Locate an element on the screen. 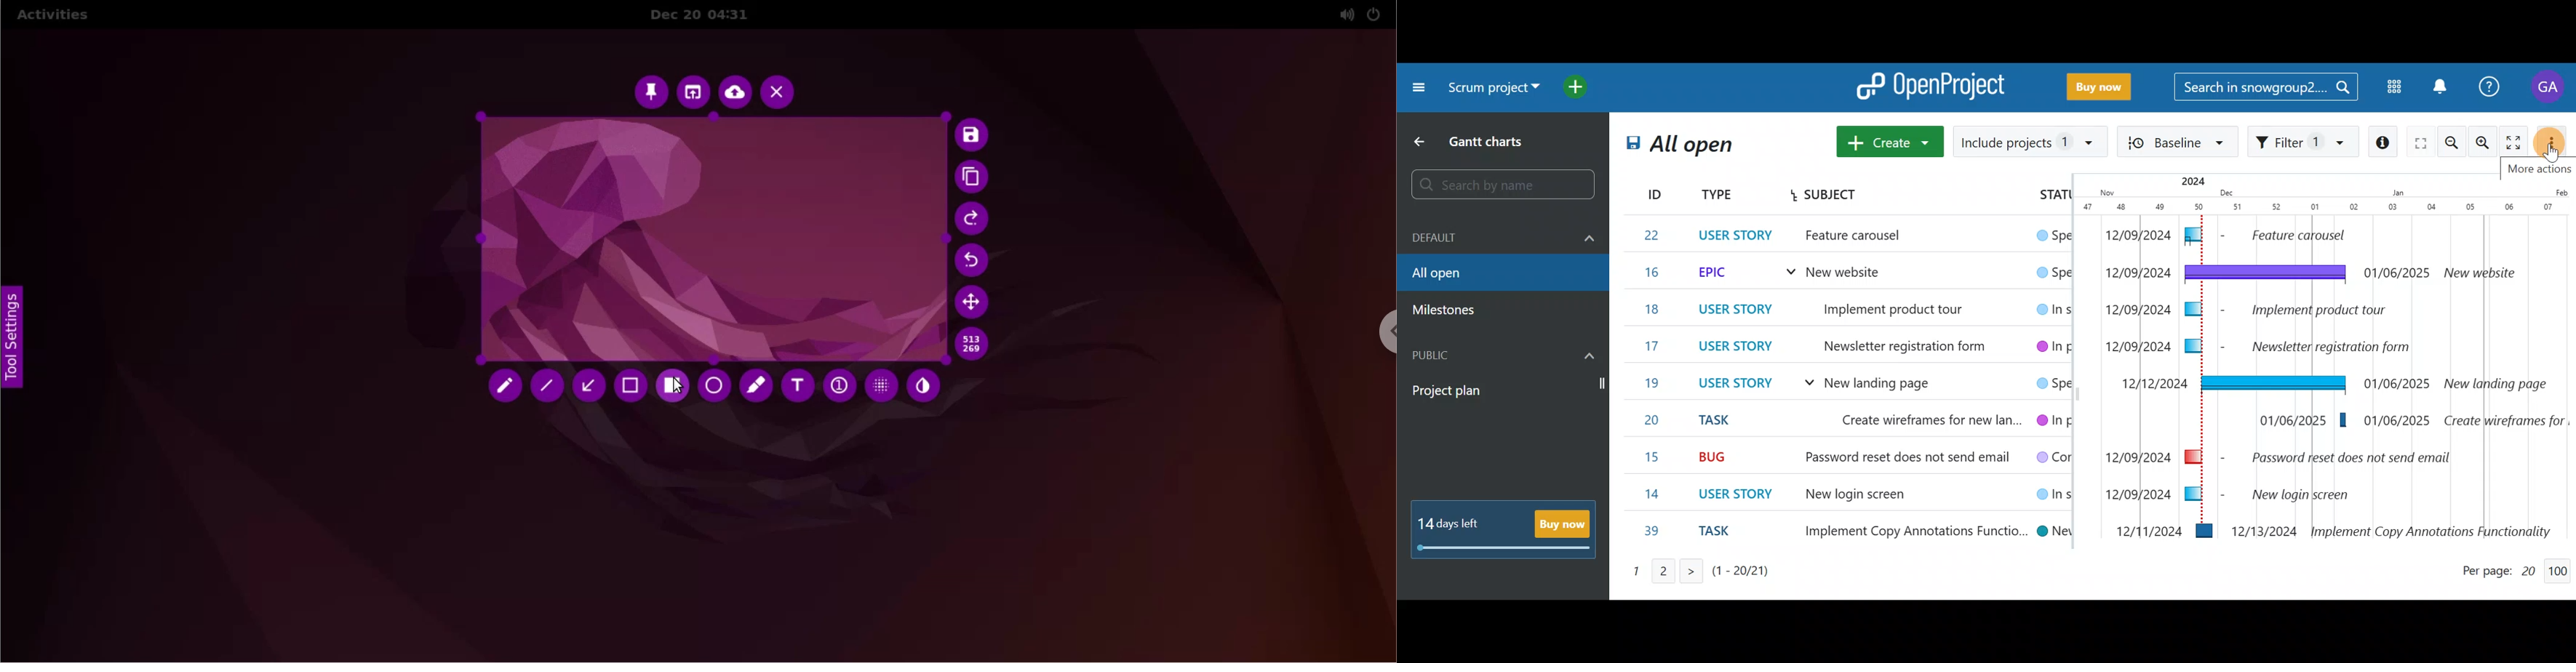 Image resolution: width=2576 pixels, height=672 pixels. Modules is located at coordinates (2393, 88).